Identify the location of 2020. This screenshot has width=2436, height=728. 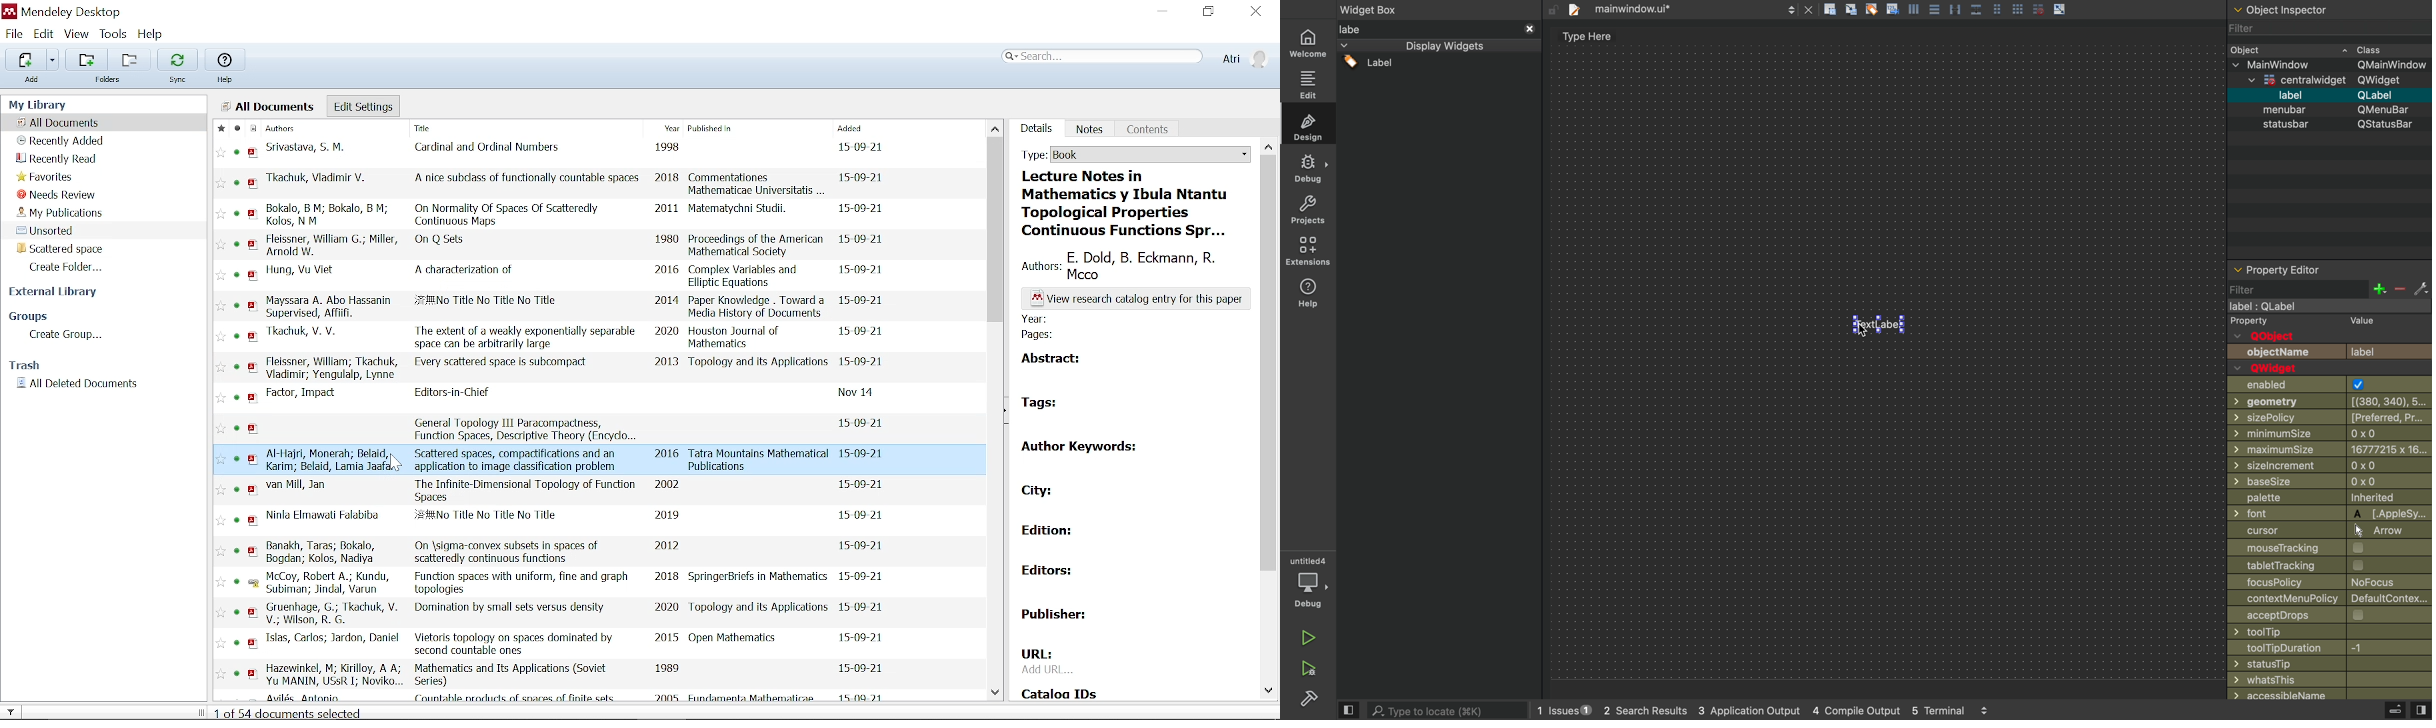
(665, 607).